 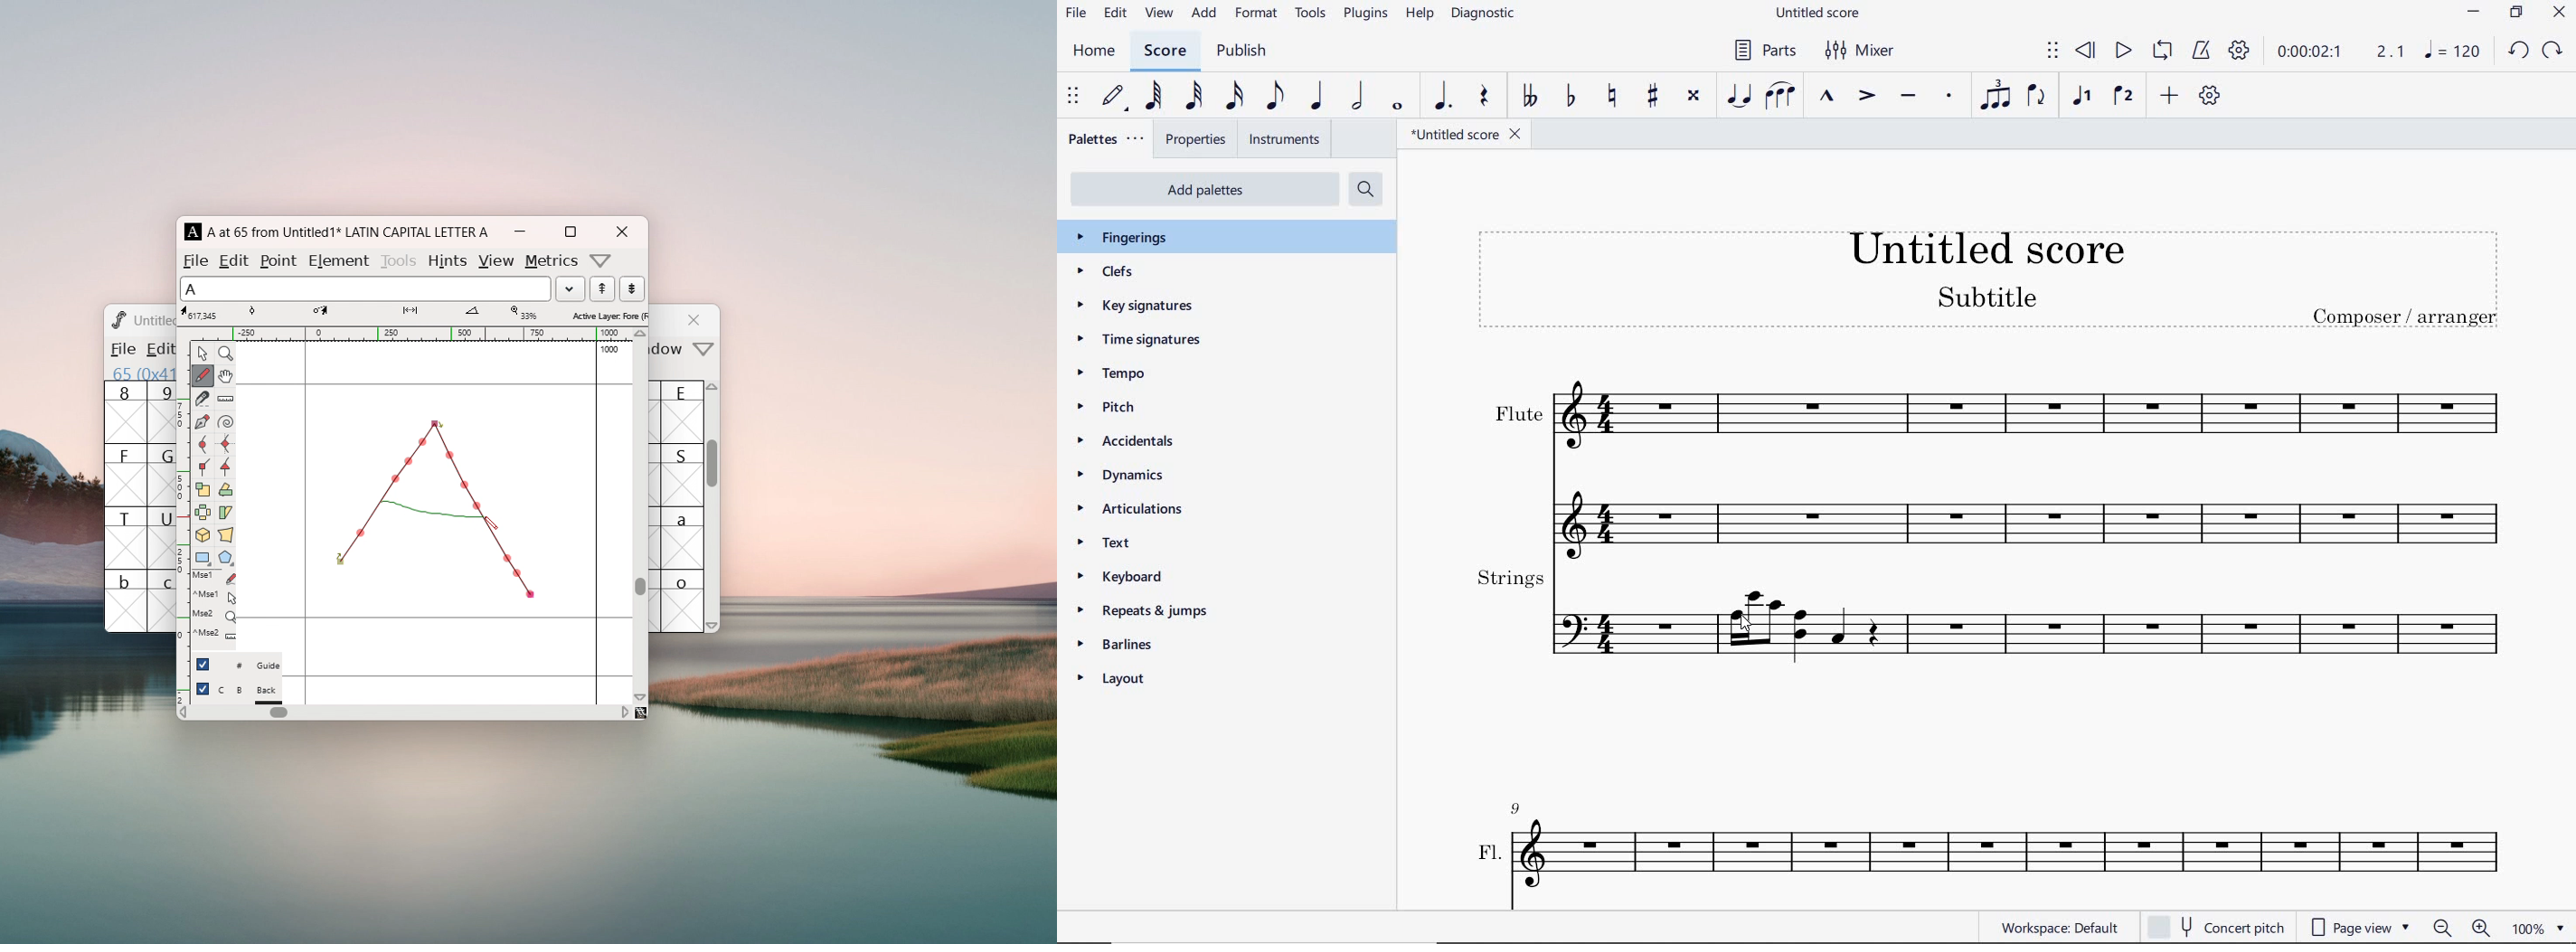 I want to click on layout, so click(x=1145, y=680).